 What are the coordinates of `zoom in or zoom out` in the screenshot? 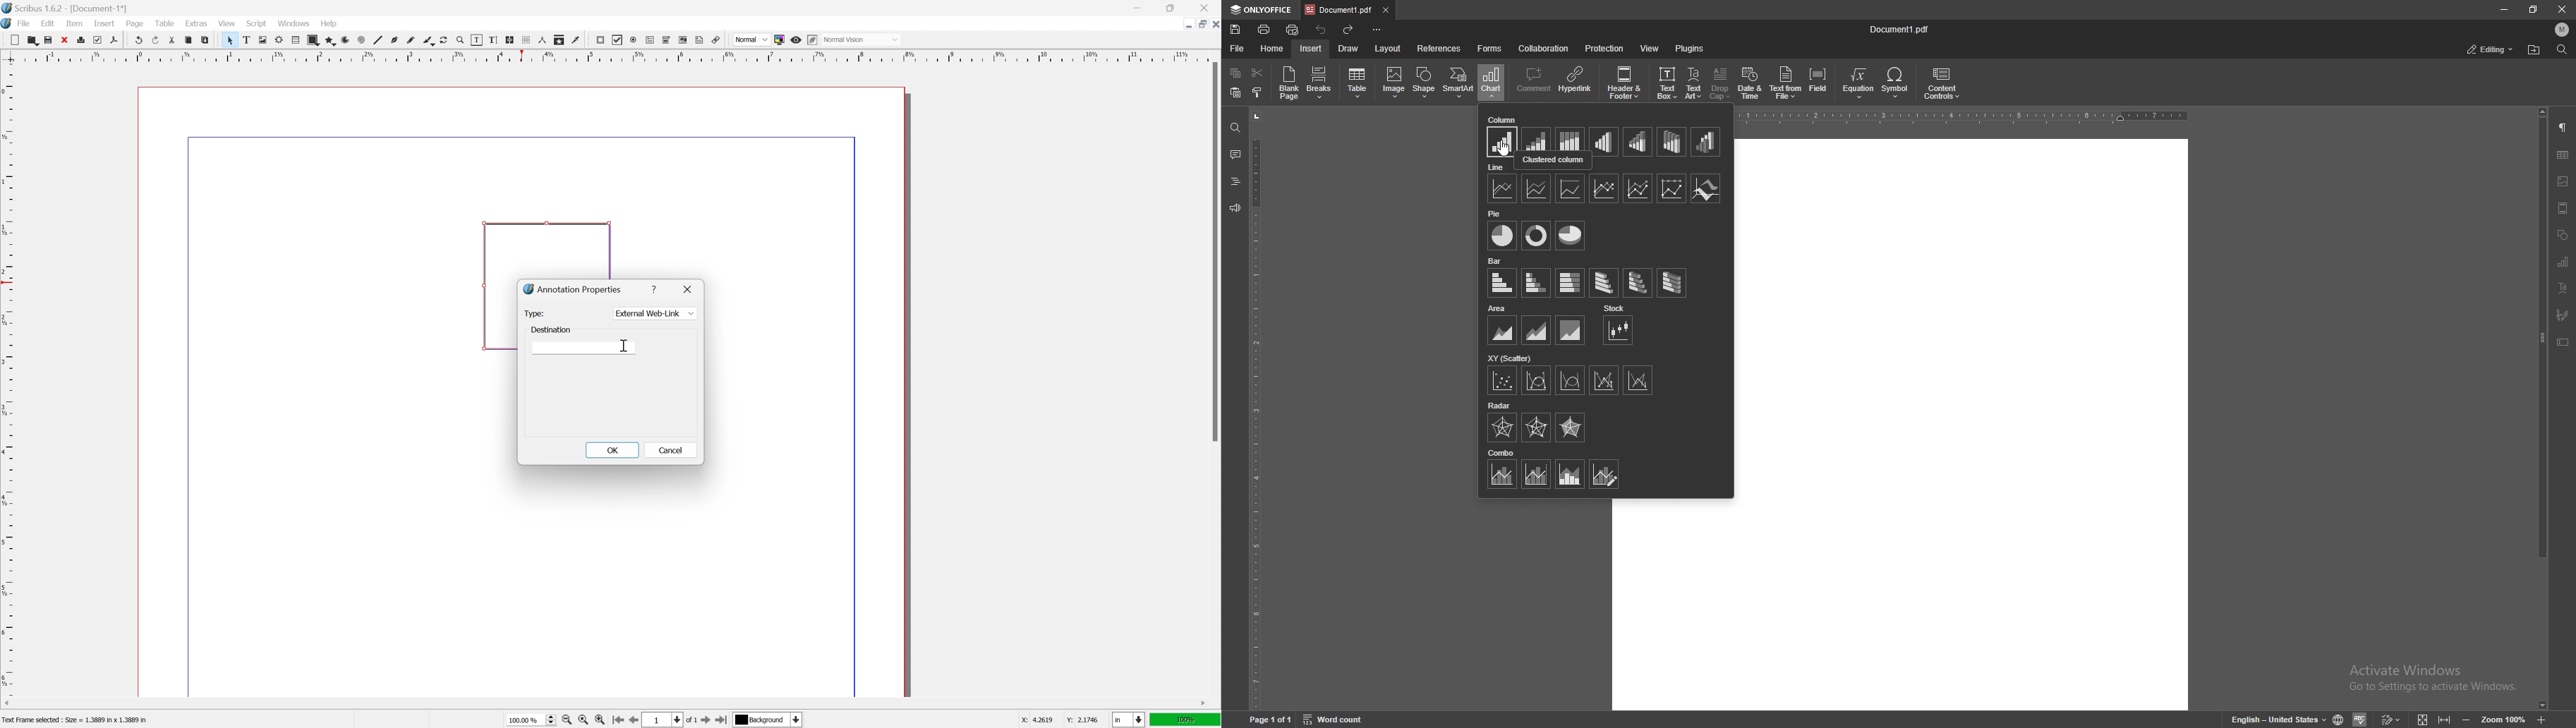 It's located at (460, 40).